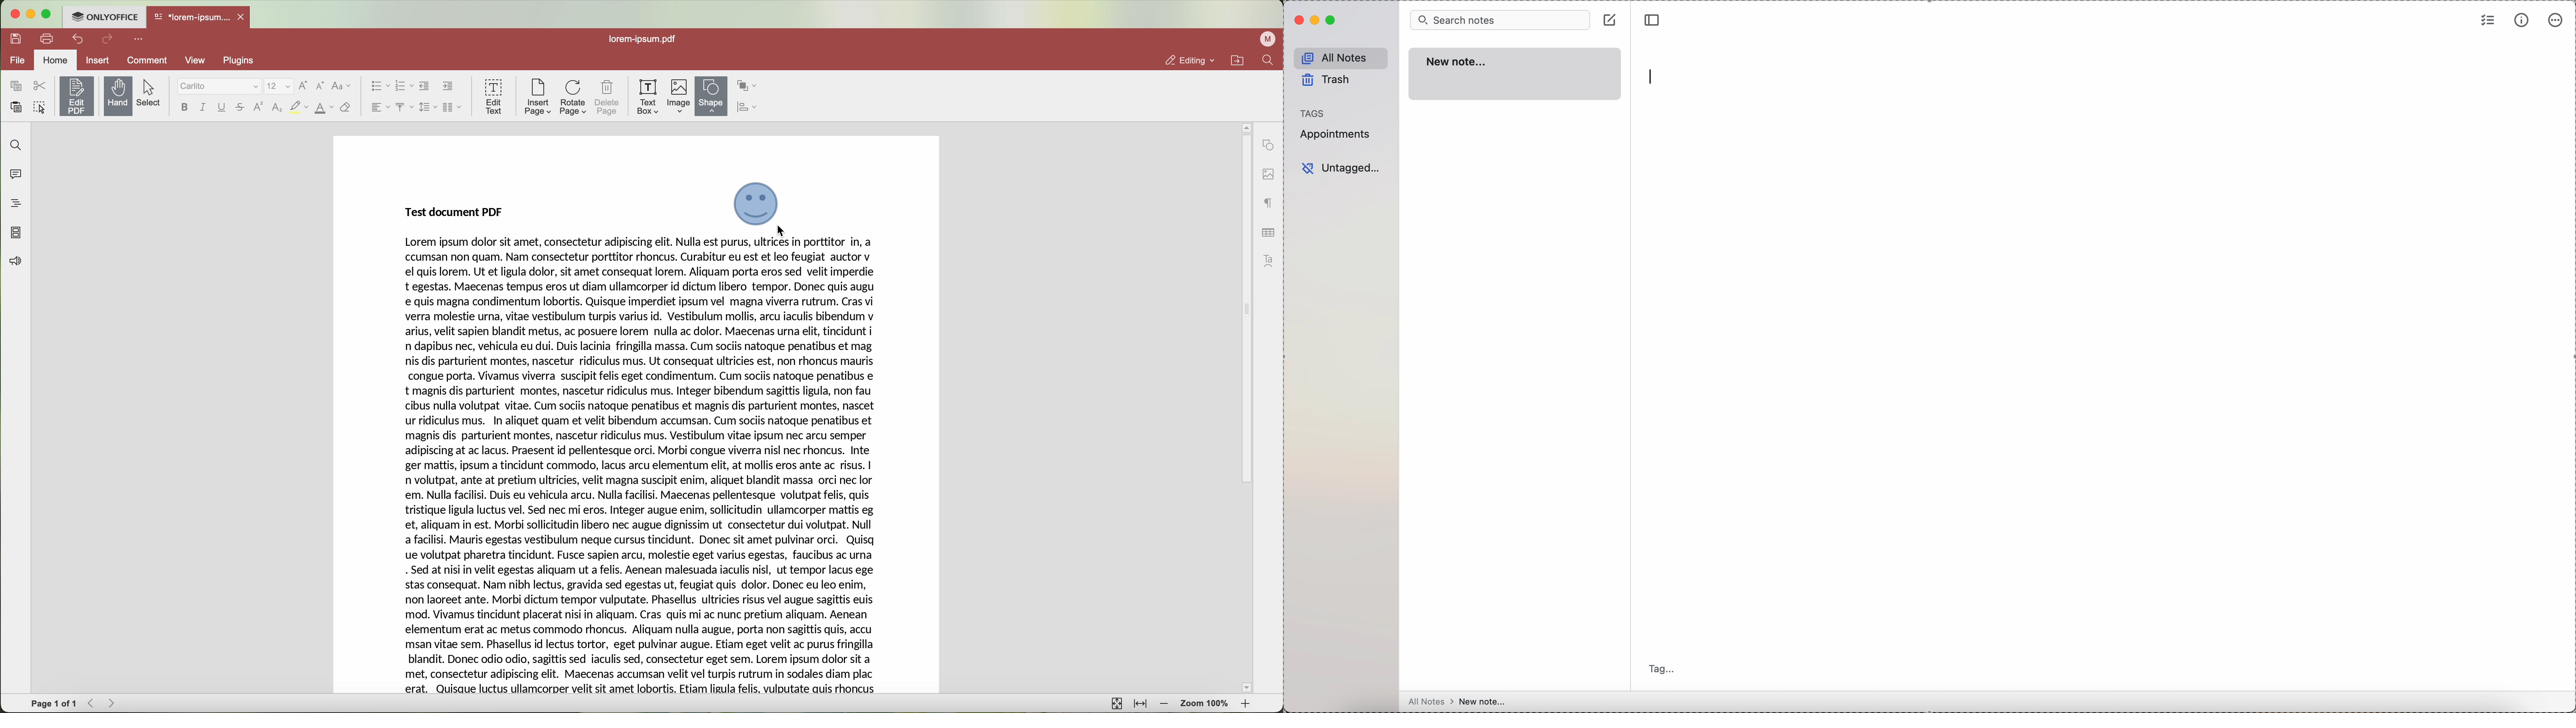 The image size is (2576, 728). I want to click on close program, so click(16, 14).